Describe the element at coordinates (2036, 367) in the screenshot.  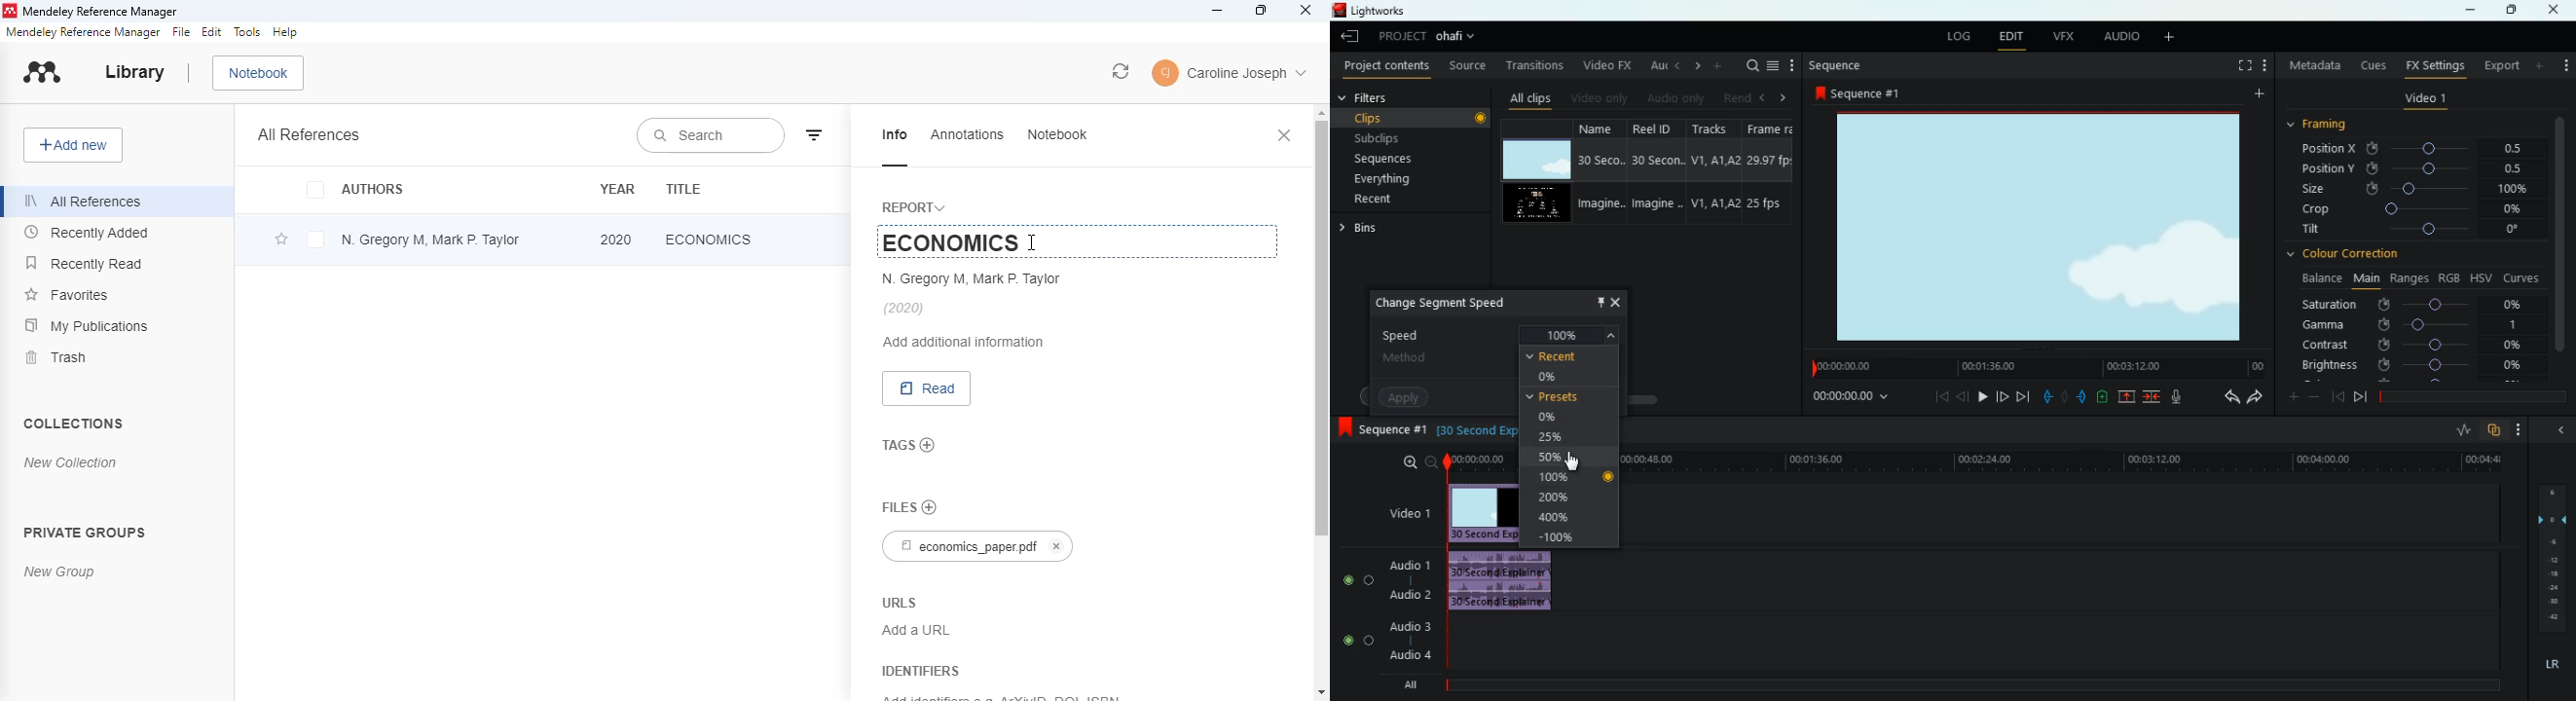
I see `timeline` at that location.